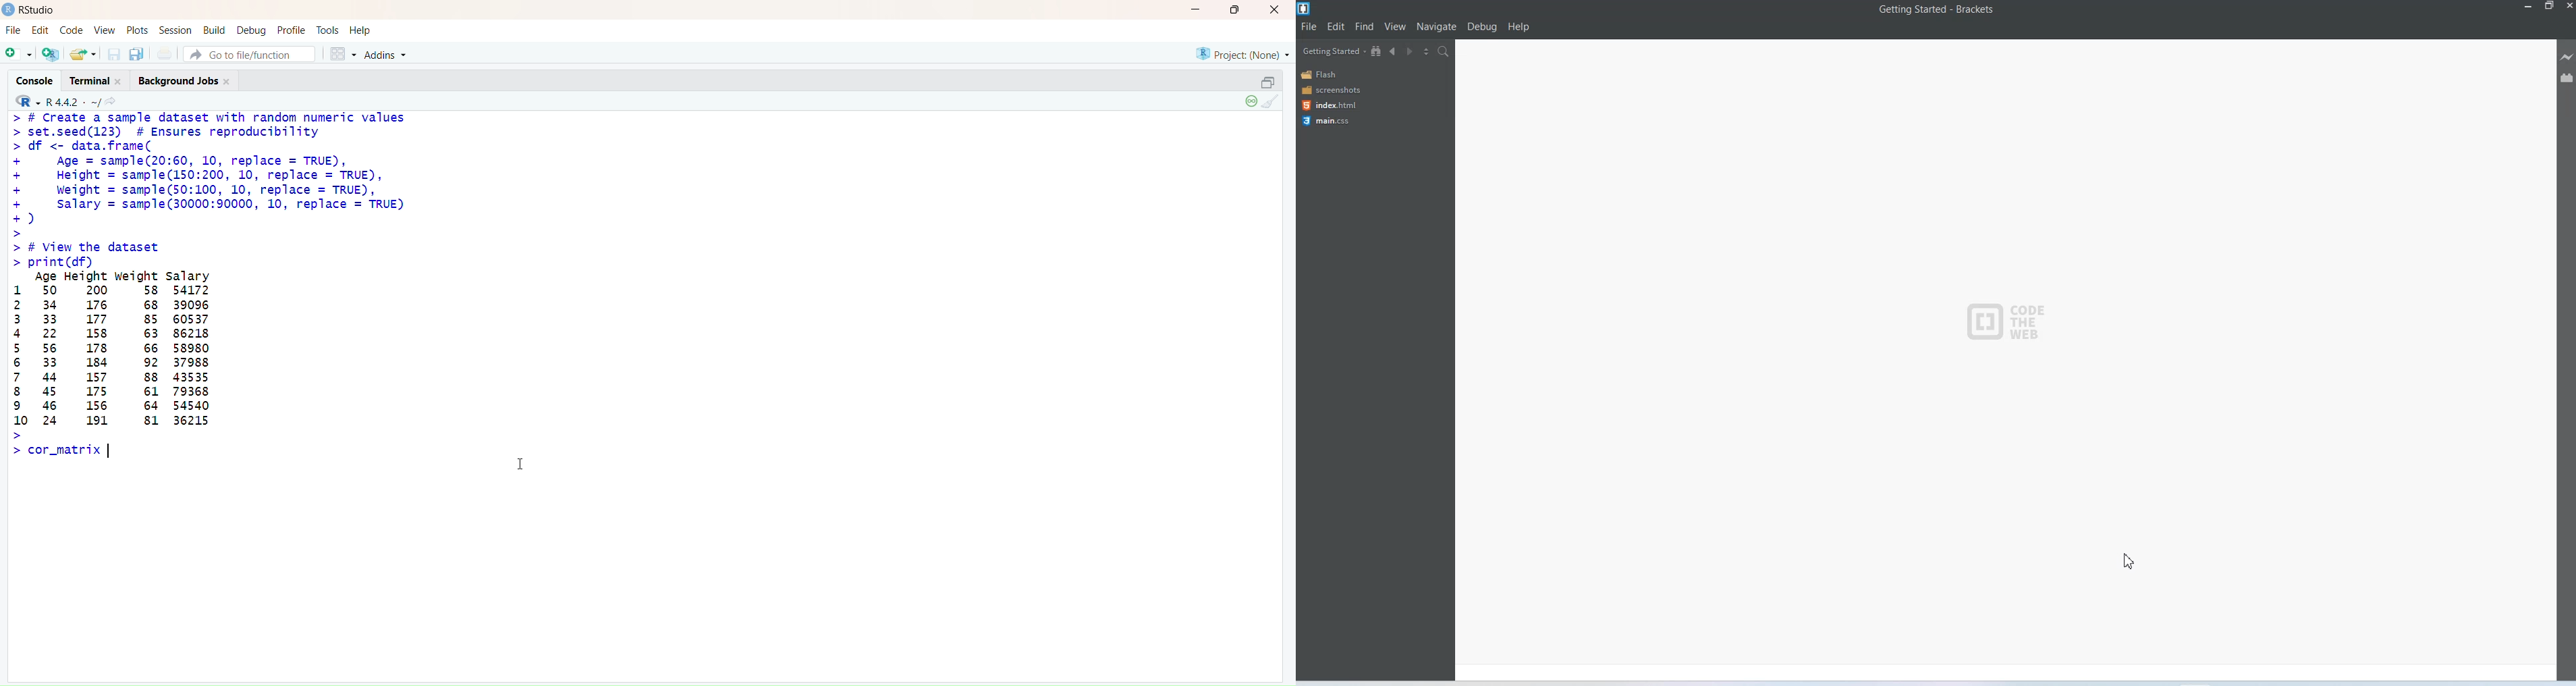 This screenshot has width=2576, height=700. Describe the element at coordinates (327, 29) in the screenshot. I see `Tools` at that location.